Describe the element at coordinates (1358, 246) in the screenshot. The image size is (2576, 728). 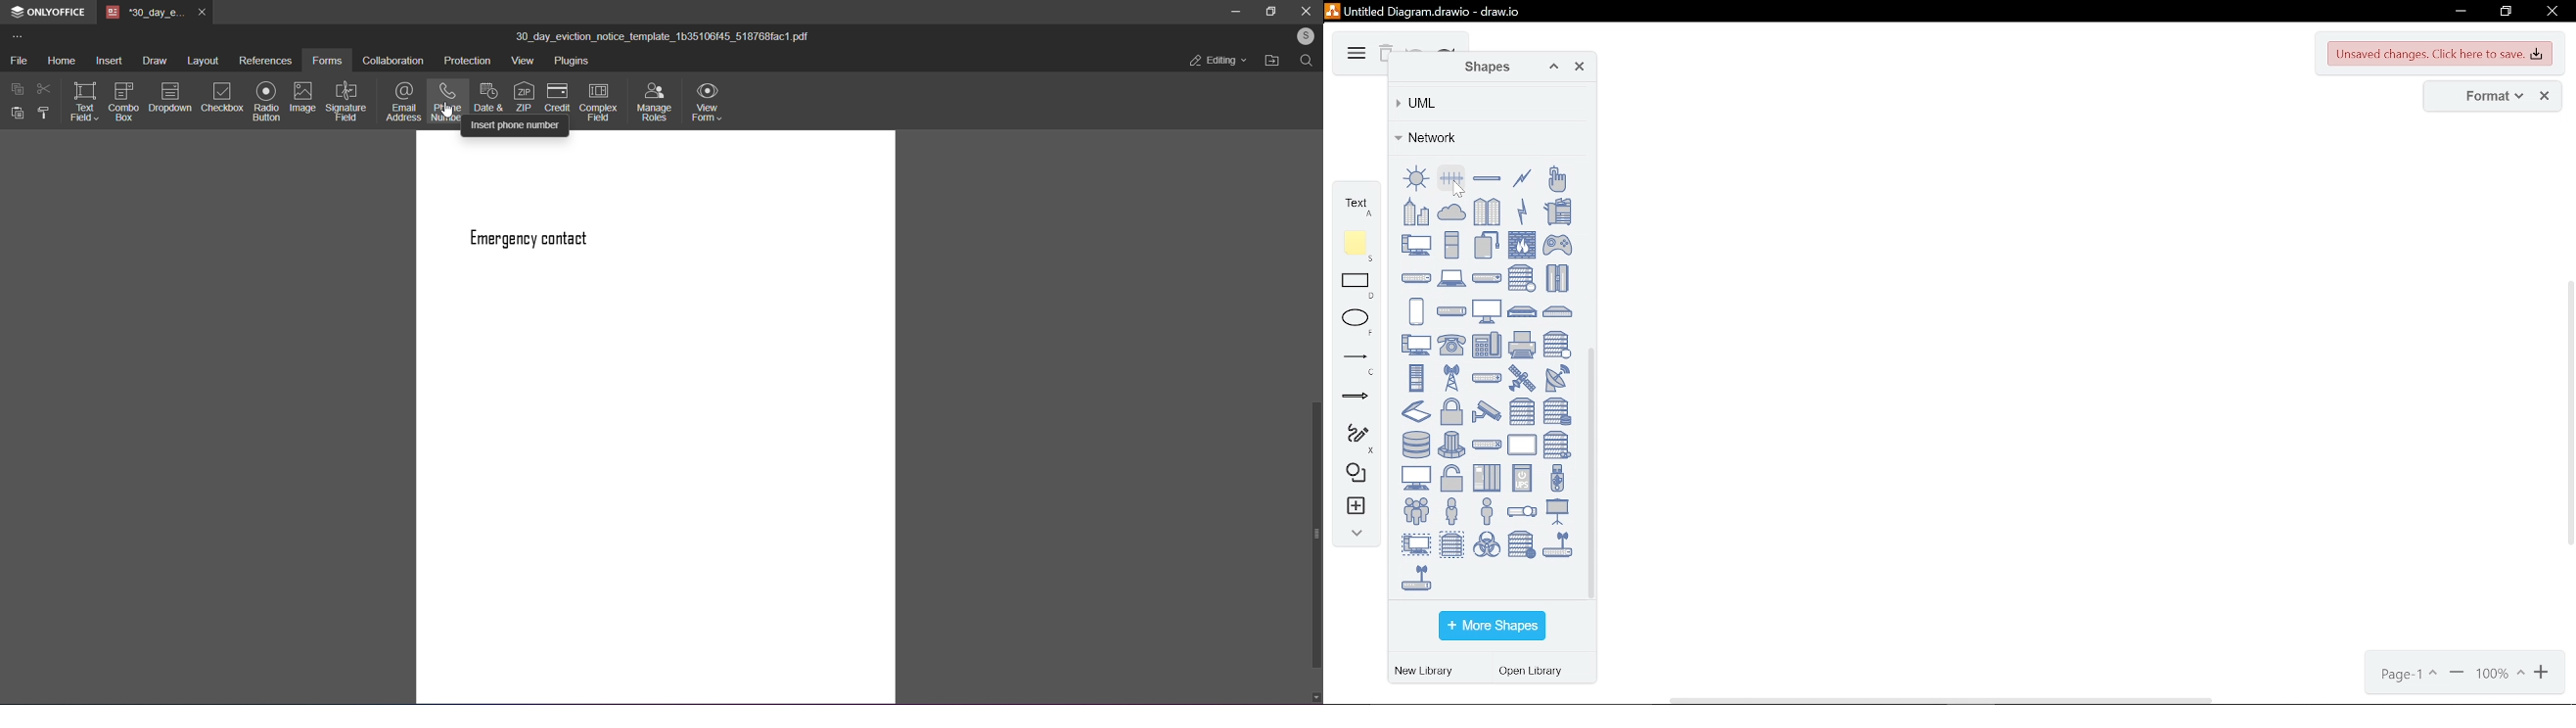
I see `note` at that location.